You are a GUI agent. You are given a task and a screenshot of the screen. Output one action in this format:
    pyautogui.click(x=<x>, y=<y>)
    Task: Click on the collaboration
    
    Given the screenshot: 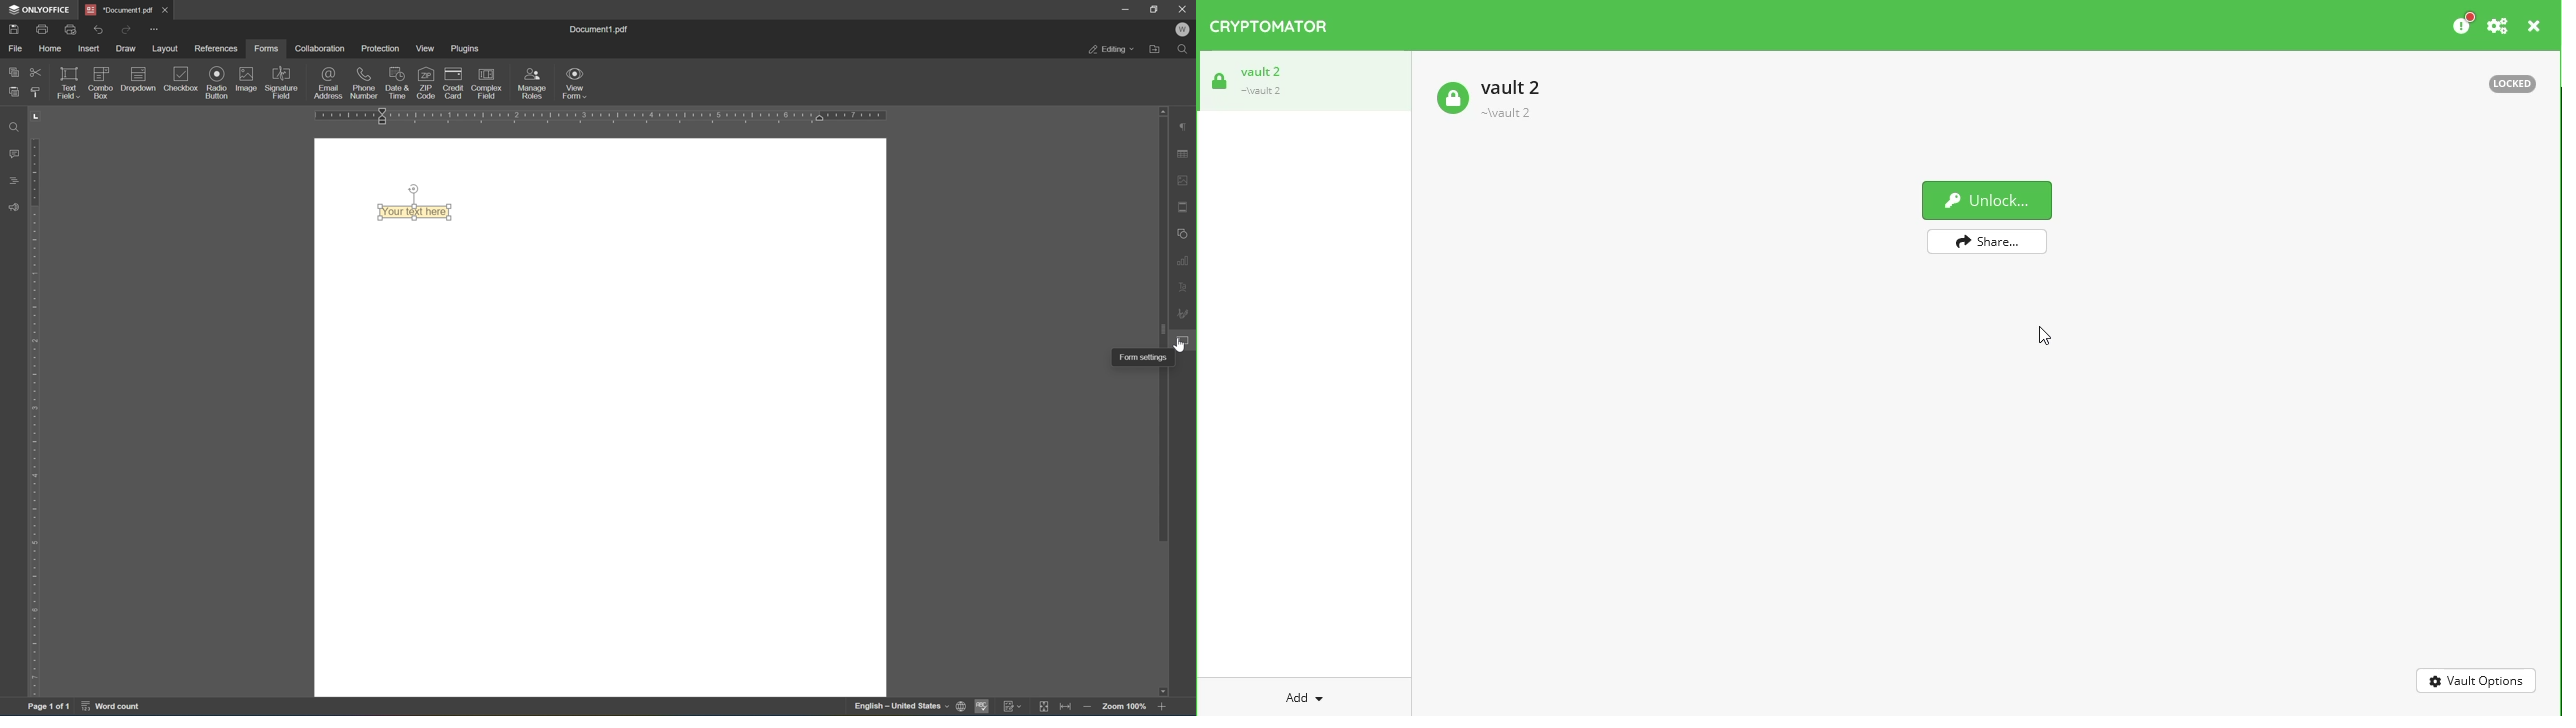 What is the action you would take?
    pyautogui.click(x=322, y=49)
    